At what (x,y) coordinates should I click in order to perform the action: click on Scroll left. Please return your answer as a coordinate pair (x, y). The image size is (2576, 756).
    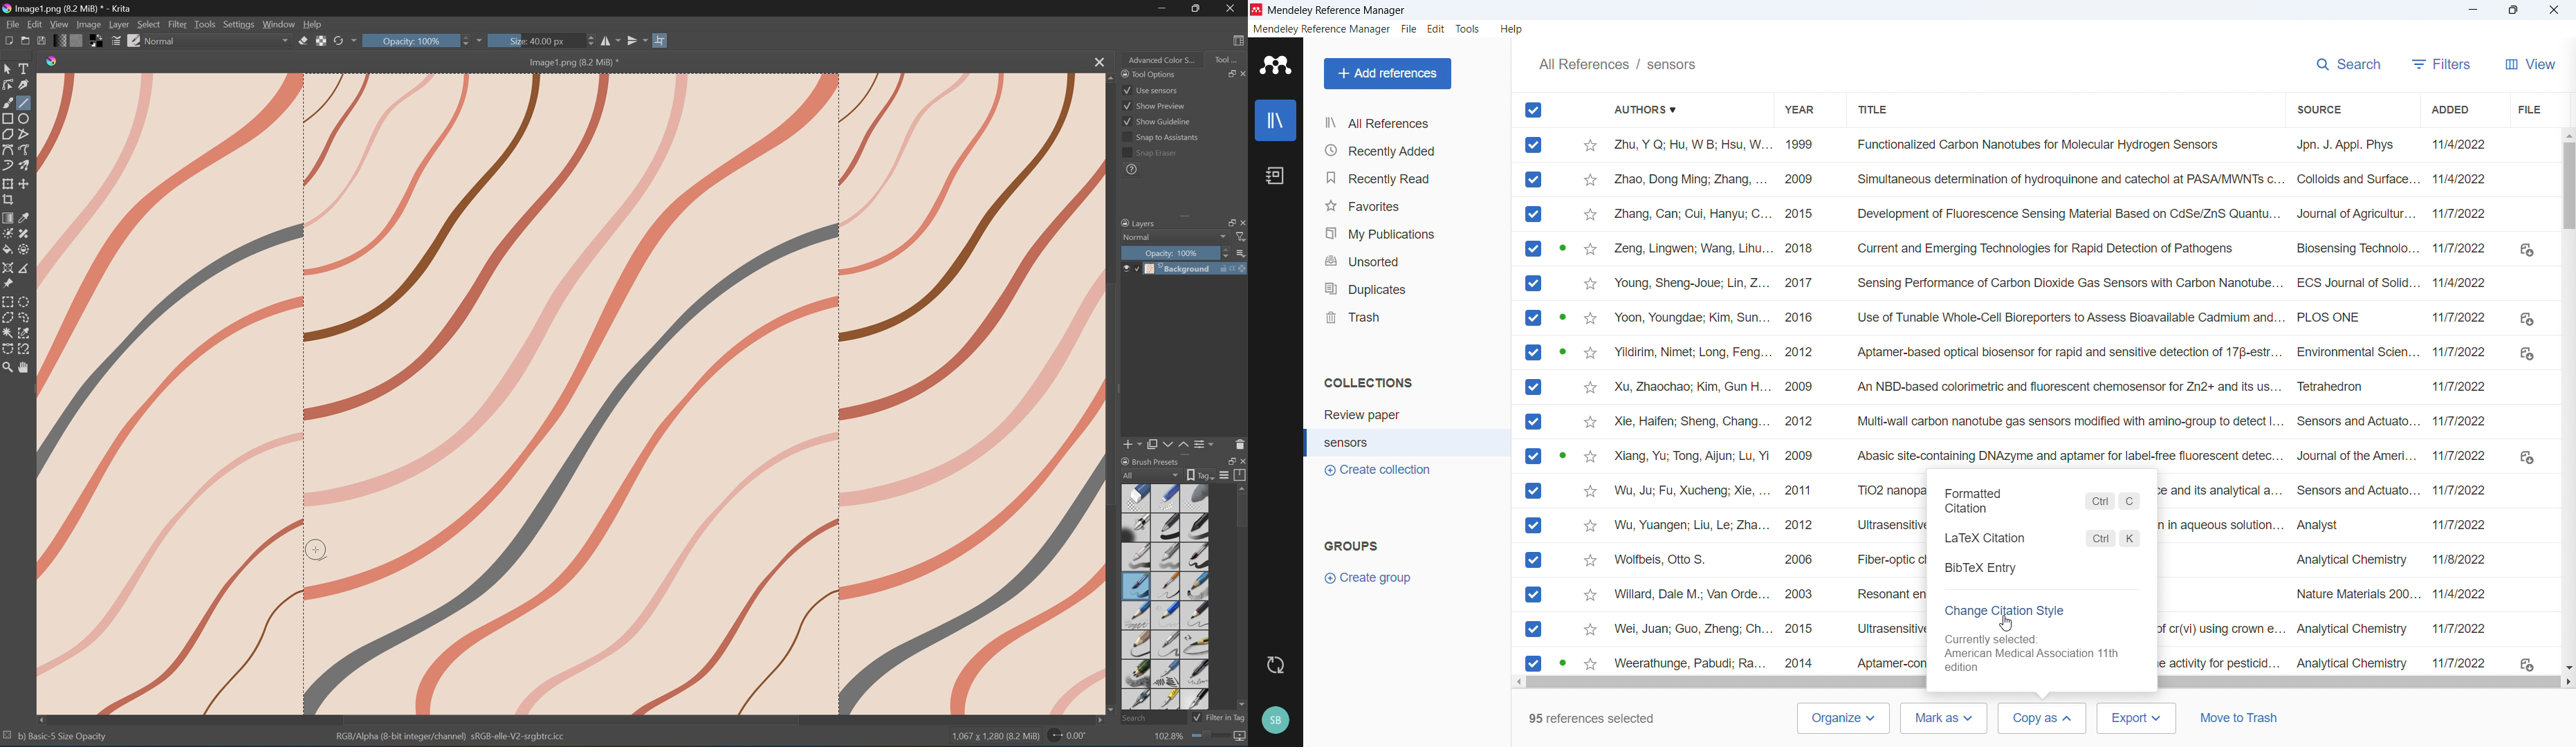
    Looking at the image, I should click on (1517, 683).